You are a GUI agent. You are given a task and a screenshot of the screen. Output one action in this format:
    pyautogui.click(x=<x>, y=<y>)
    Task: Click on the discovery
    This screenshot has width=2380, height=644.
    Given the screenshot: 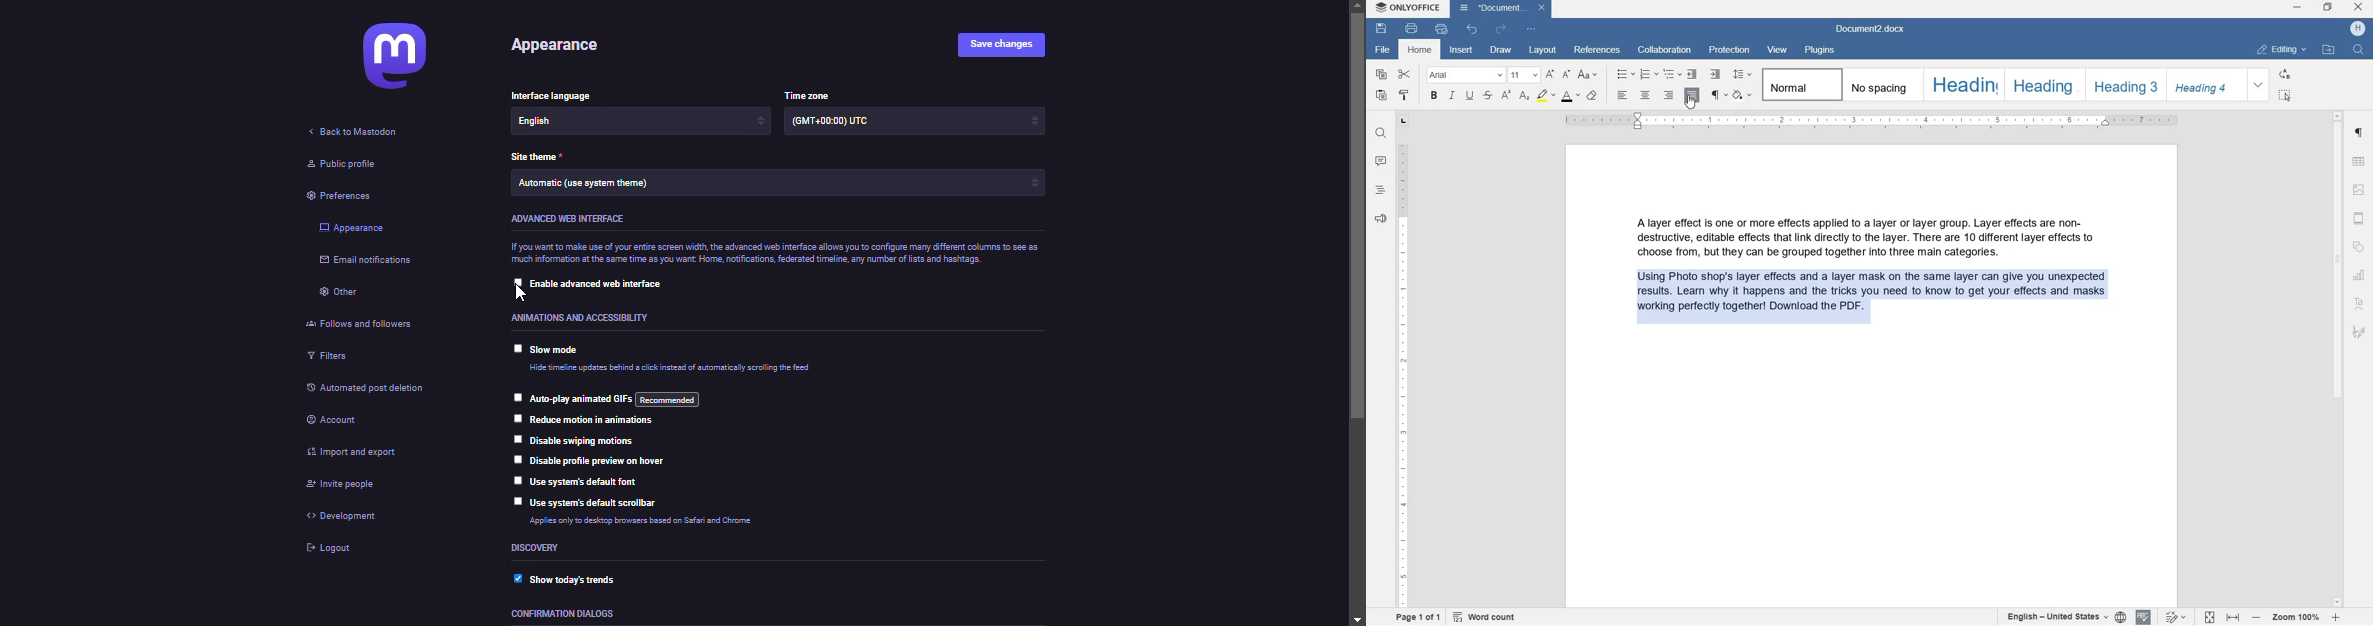 What is the action you would take?
    pyautogui.click(x=536, y=547)
    